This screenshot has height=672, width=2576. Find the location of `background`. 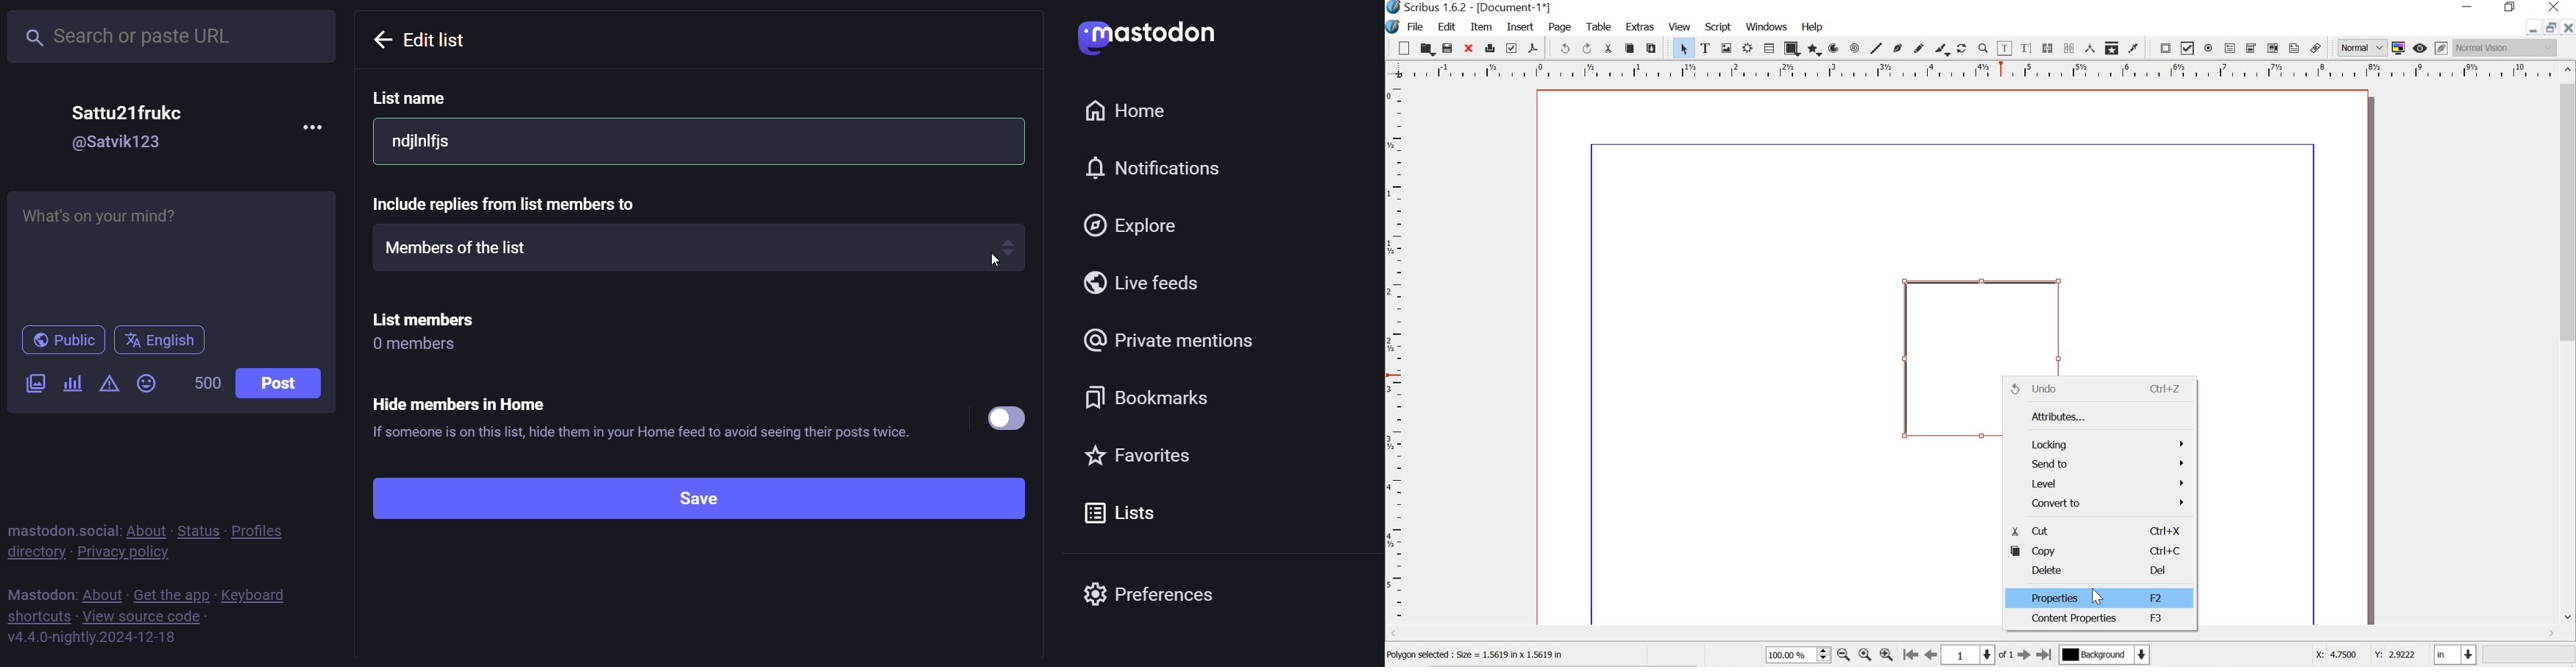

background is located at coordinates (2110, 655).